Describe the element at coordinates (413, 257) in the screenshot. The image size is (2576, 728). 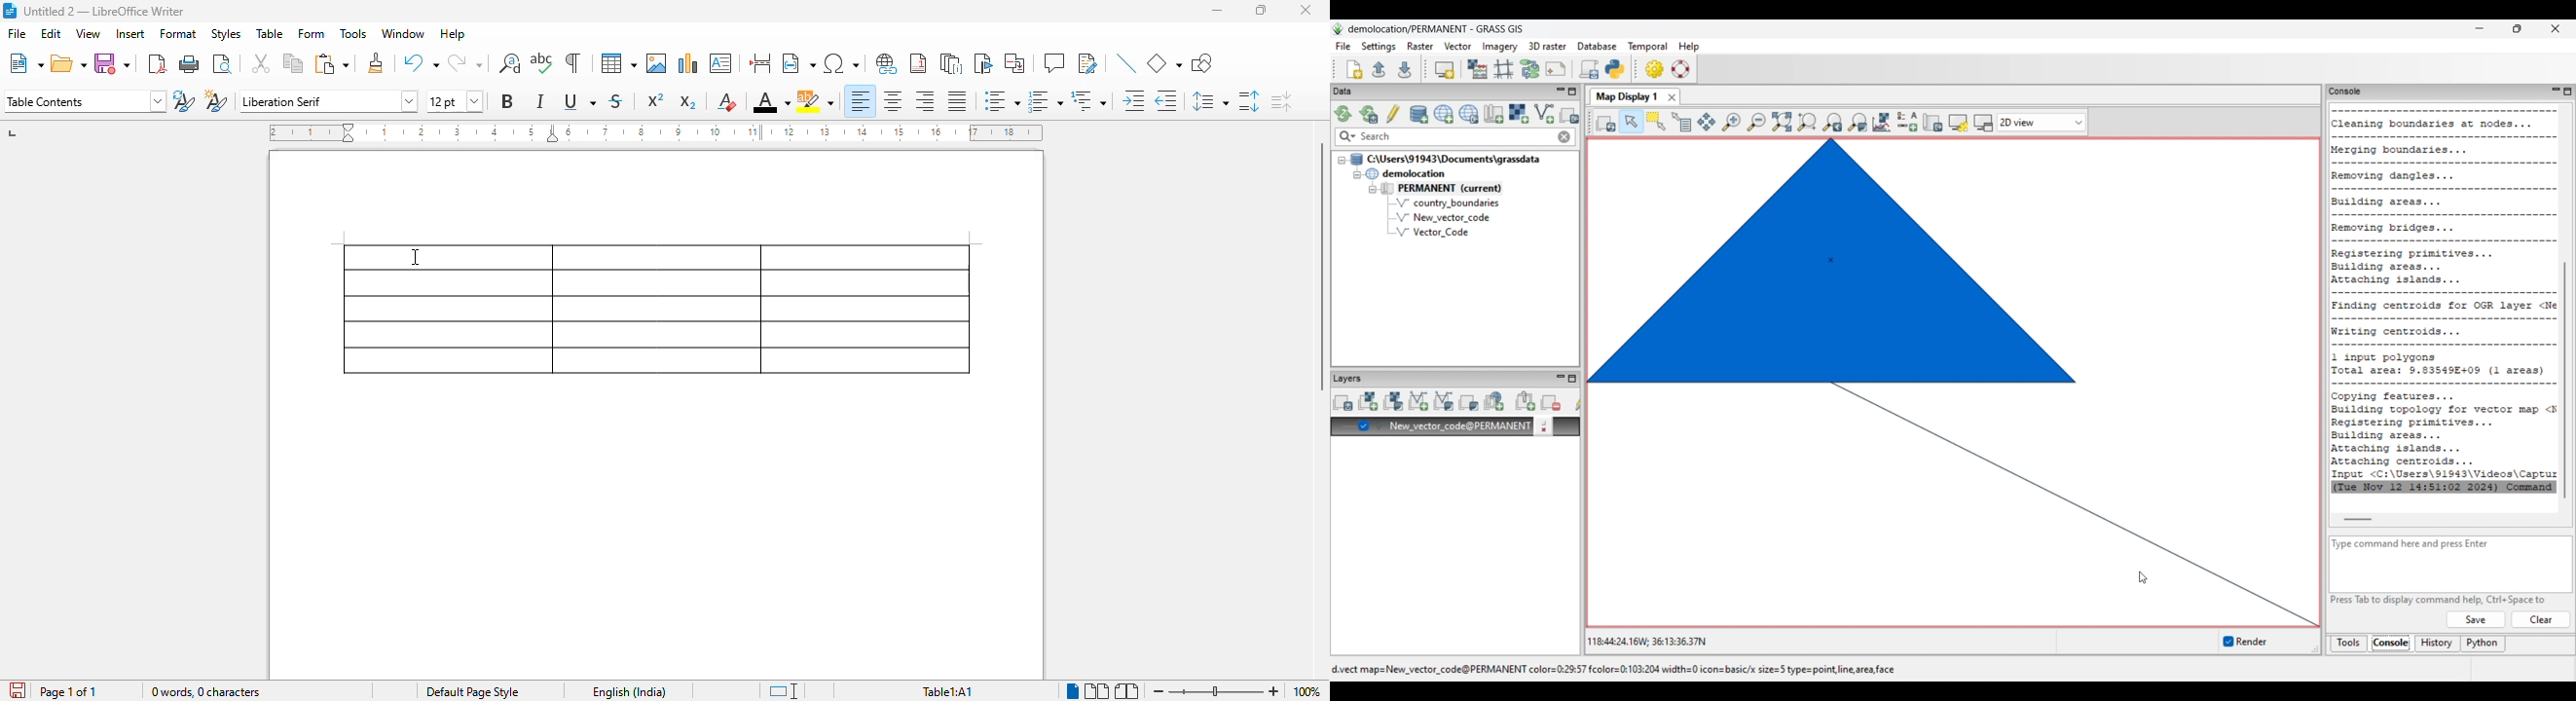
I see `cursor` at that location.